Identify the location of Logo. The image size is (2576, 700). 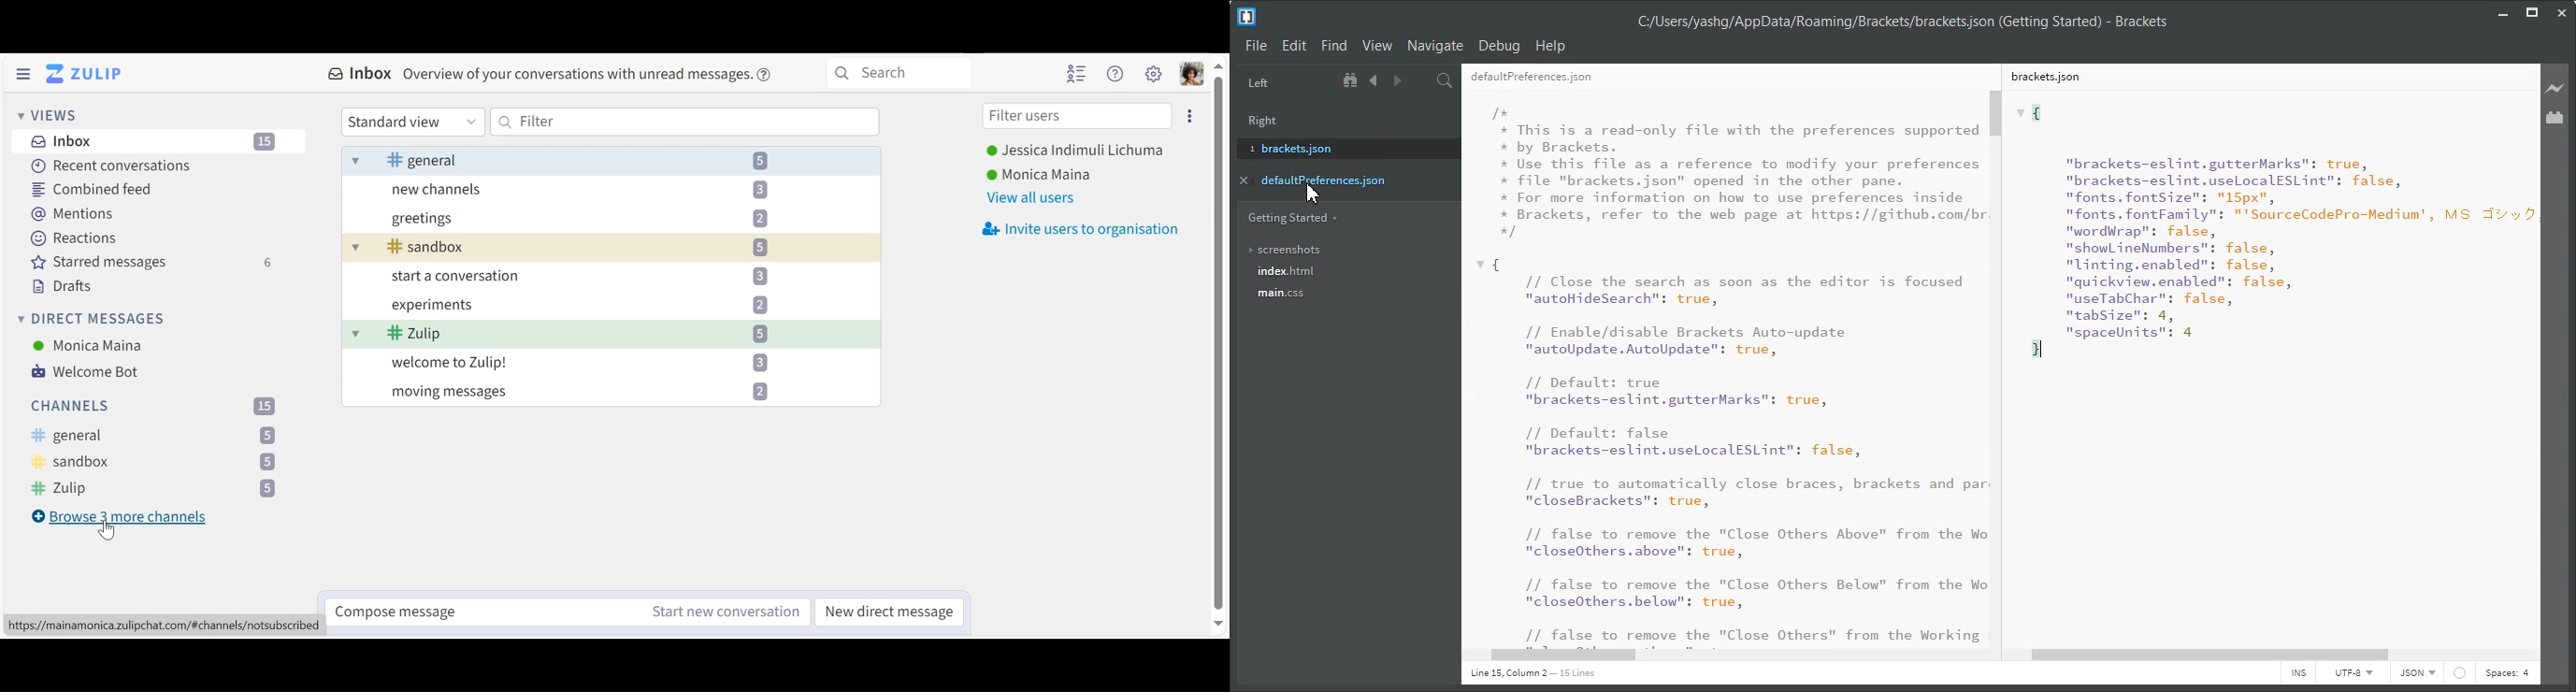
(1246, 17).